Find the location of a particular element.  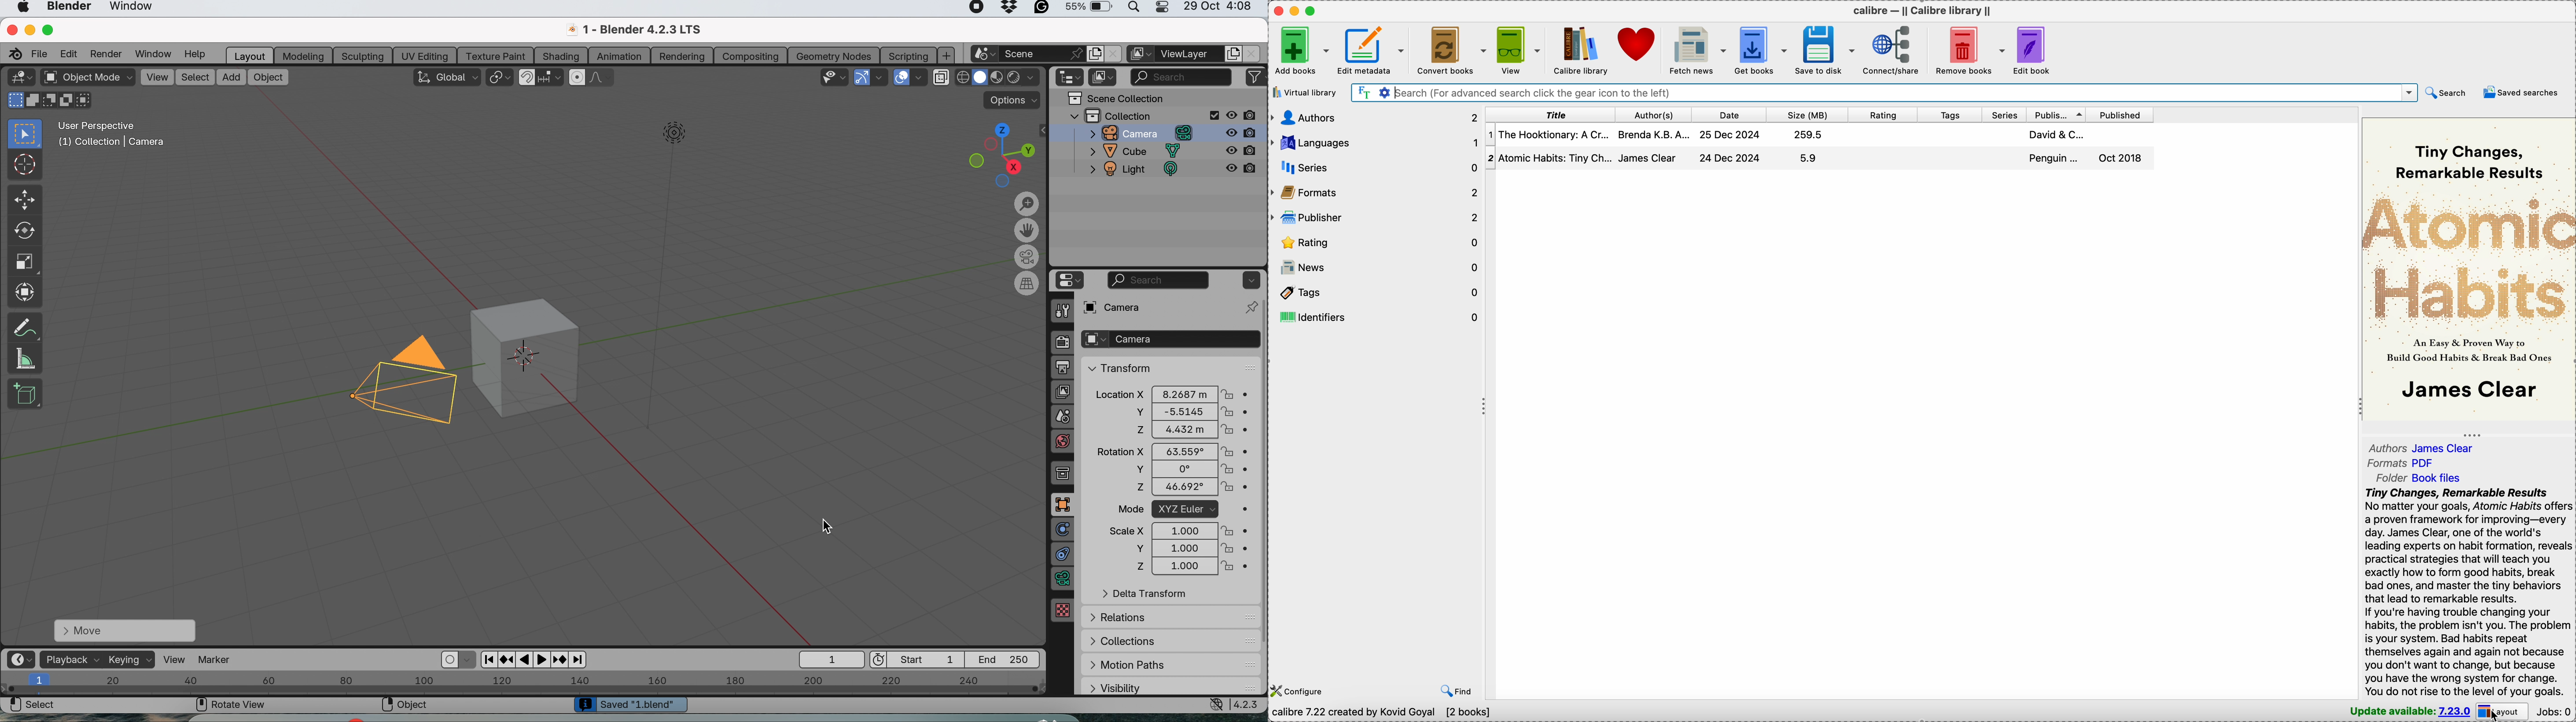

cursor is located at coordinates (2494, 715).